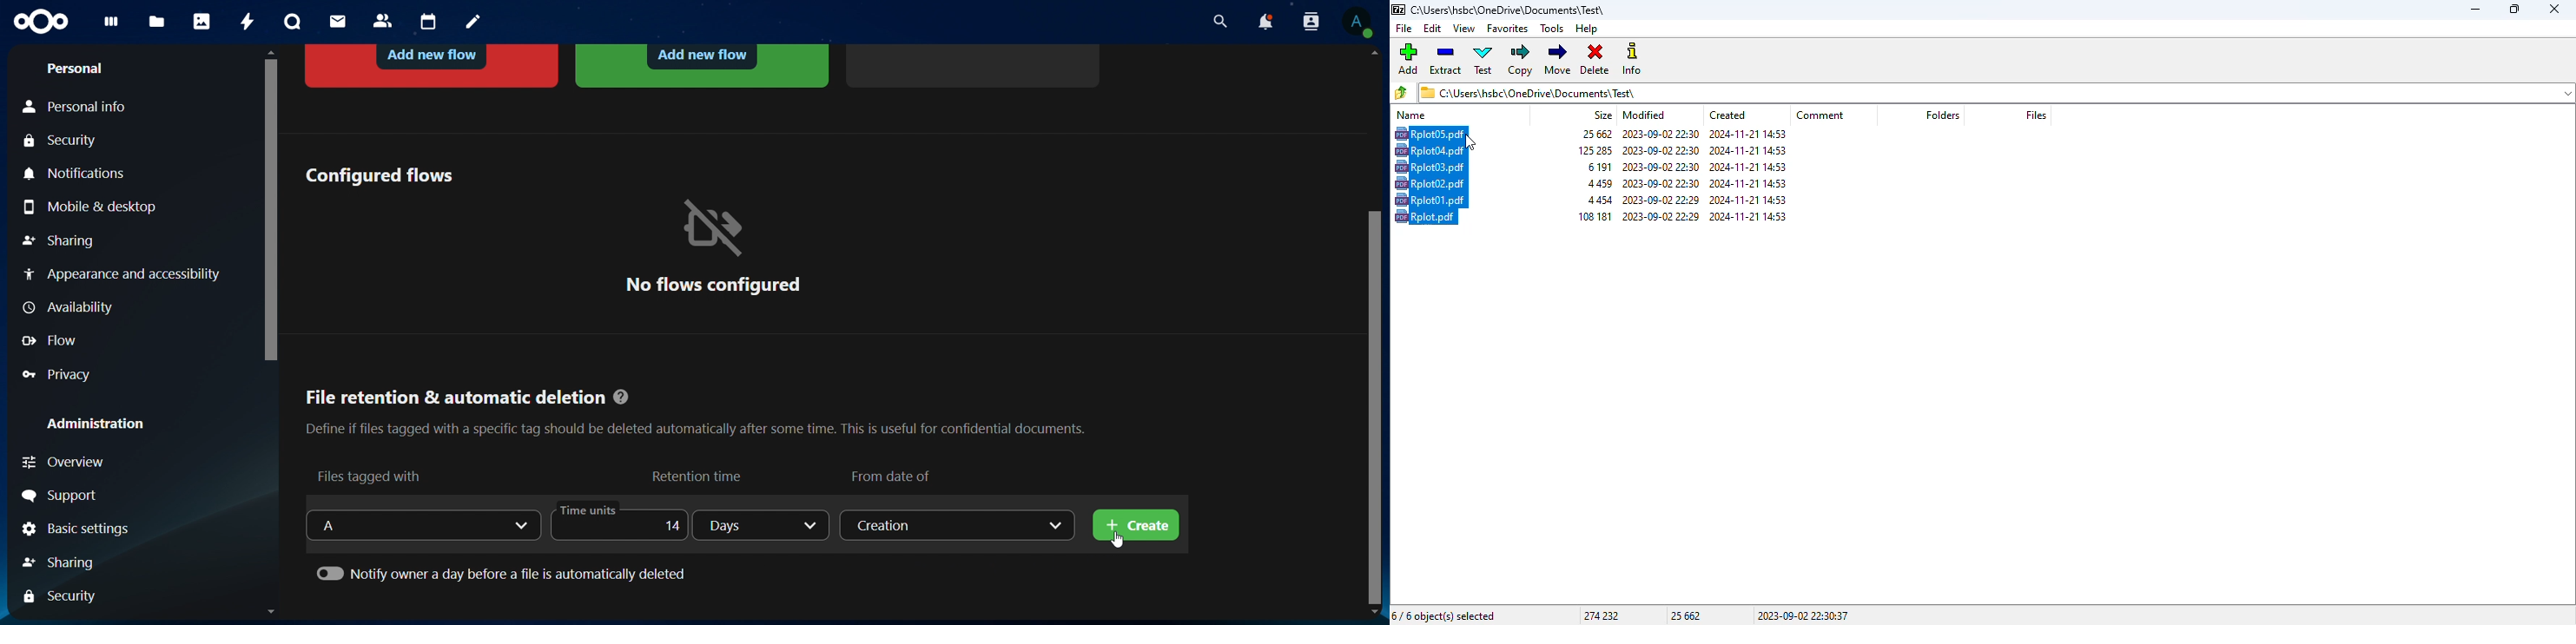 The width and height of the screenshot is (2576, 644). I want to click on rplot, so click(1425, 216).